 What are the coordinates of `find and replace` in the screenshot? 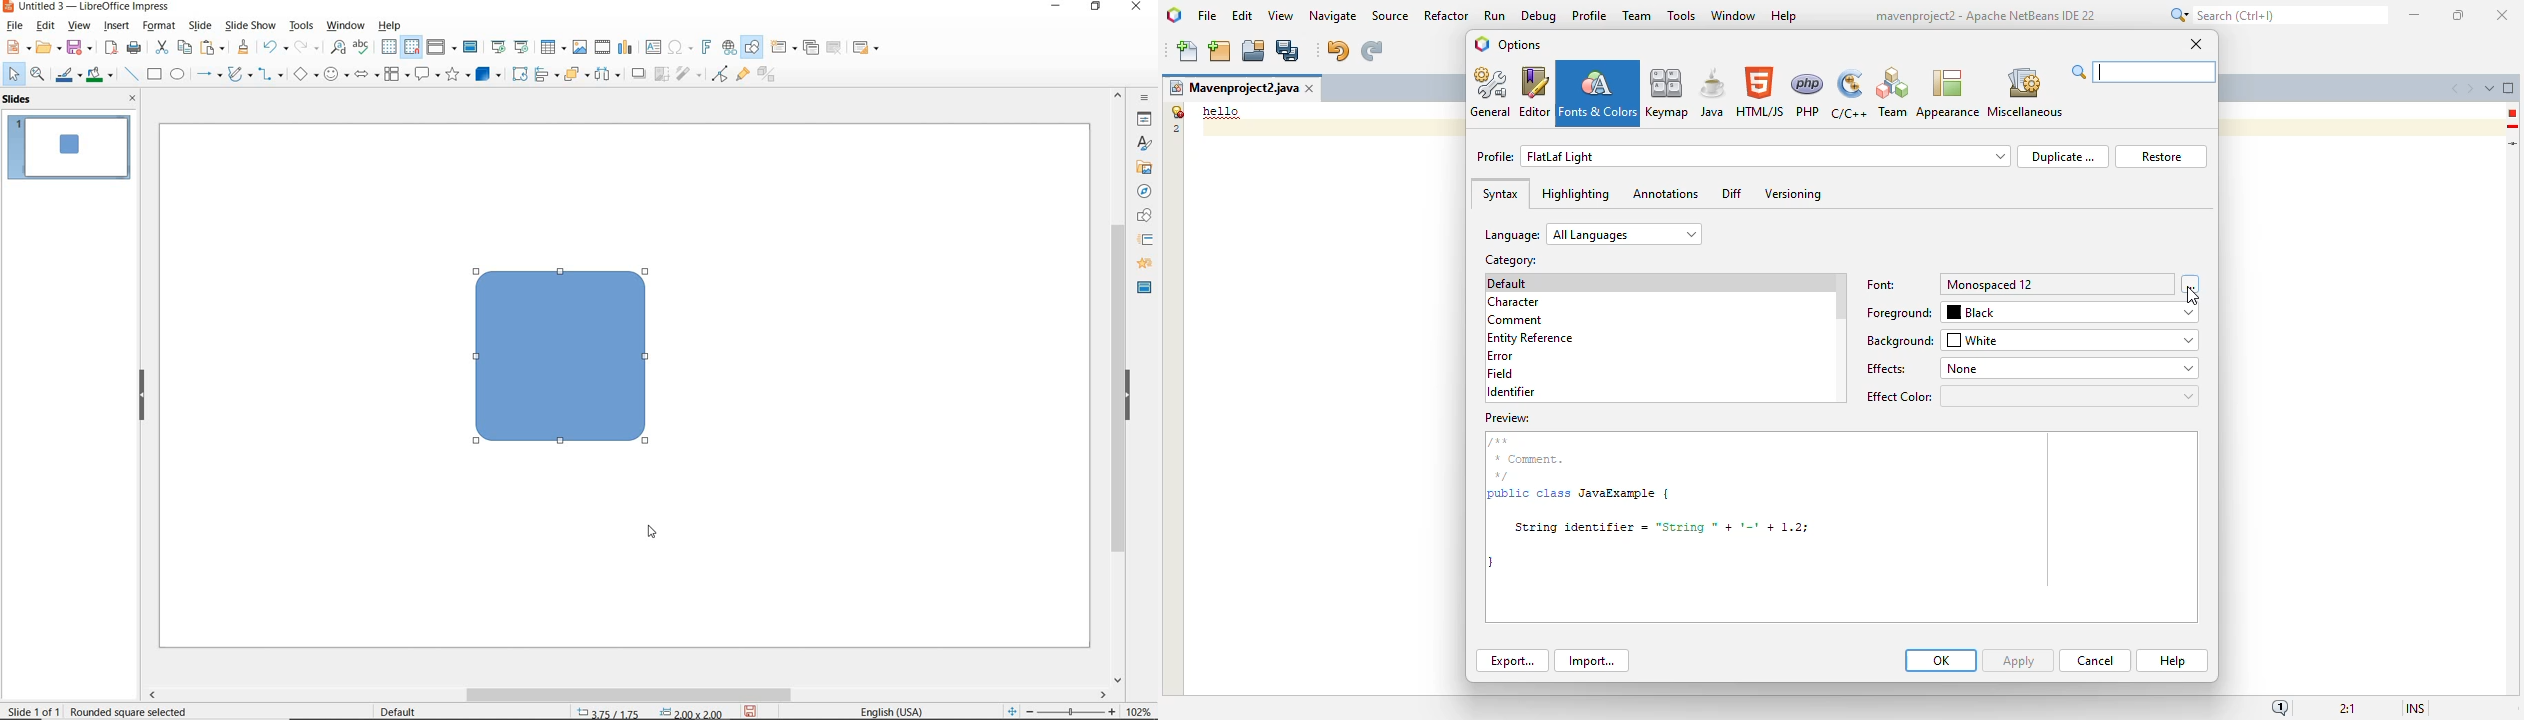 It's located at (336, 50).